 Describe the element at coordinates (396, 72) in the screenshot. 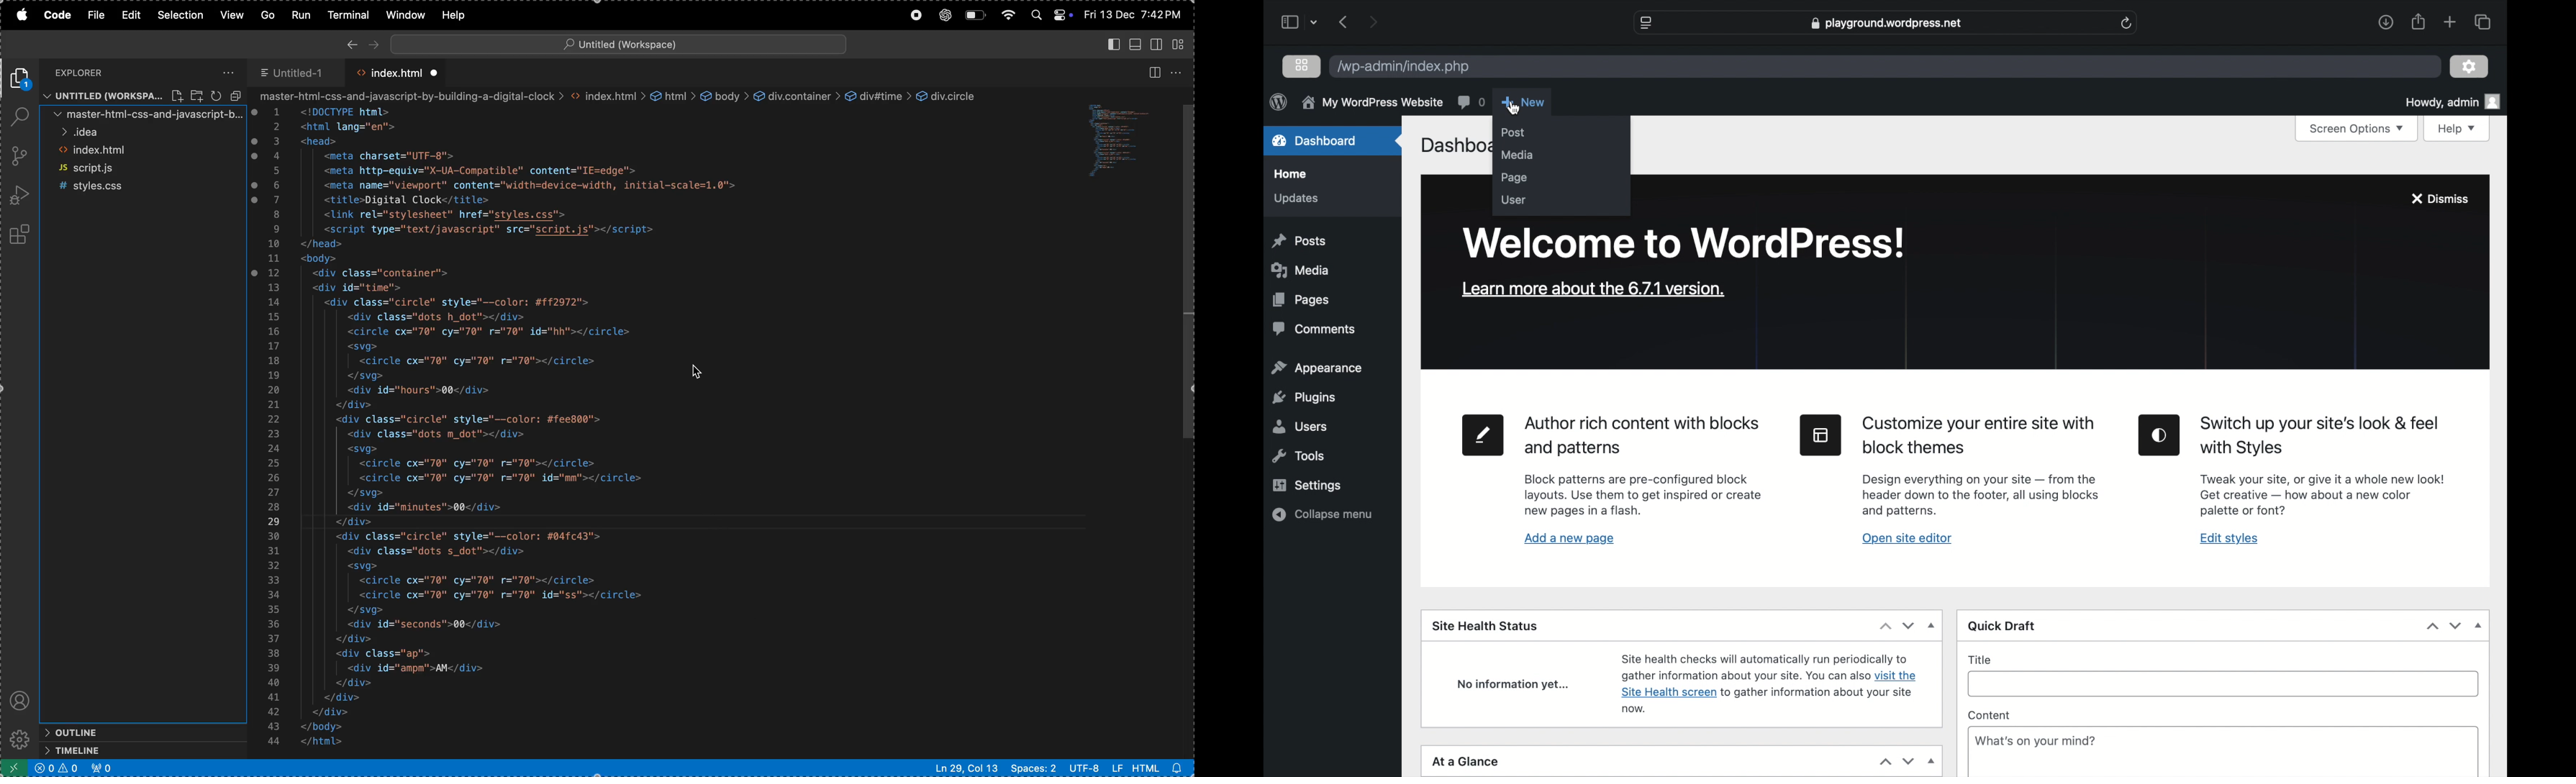

I see `index.html` at that location.